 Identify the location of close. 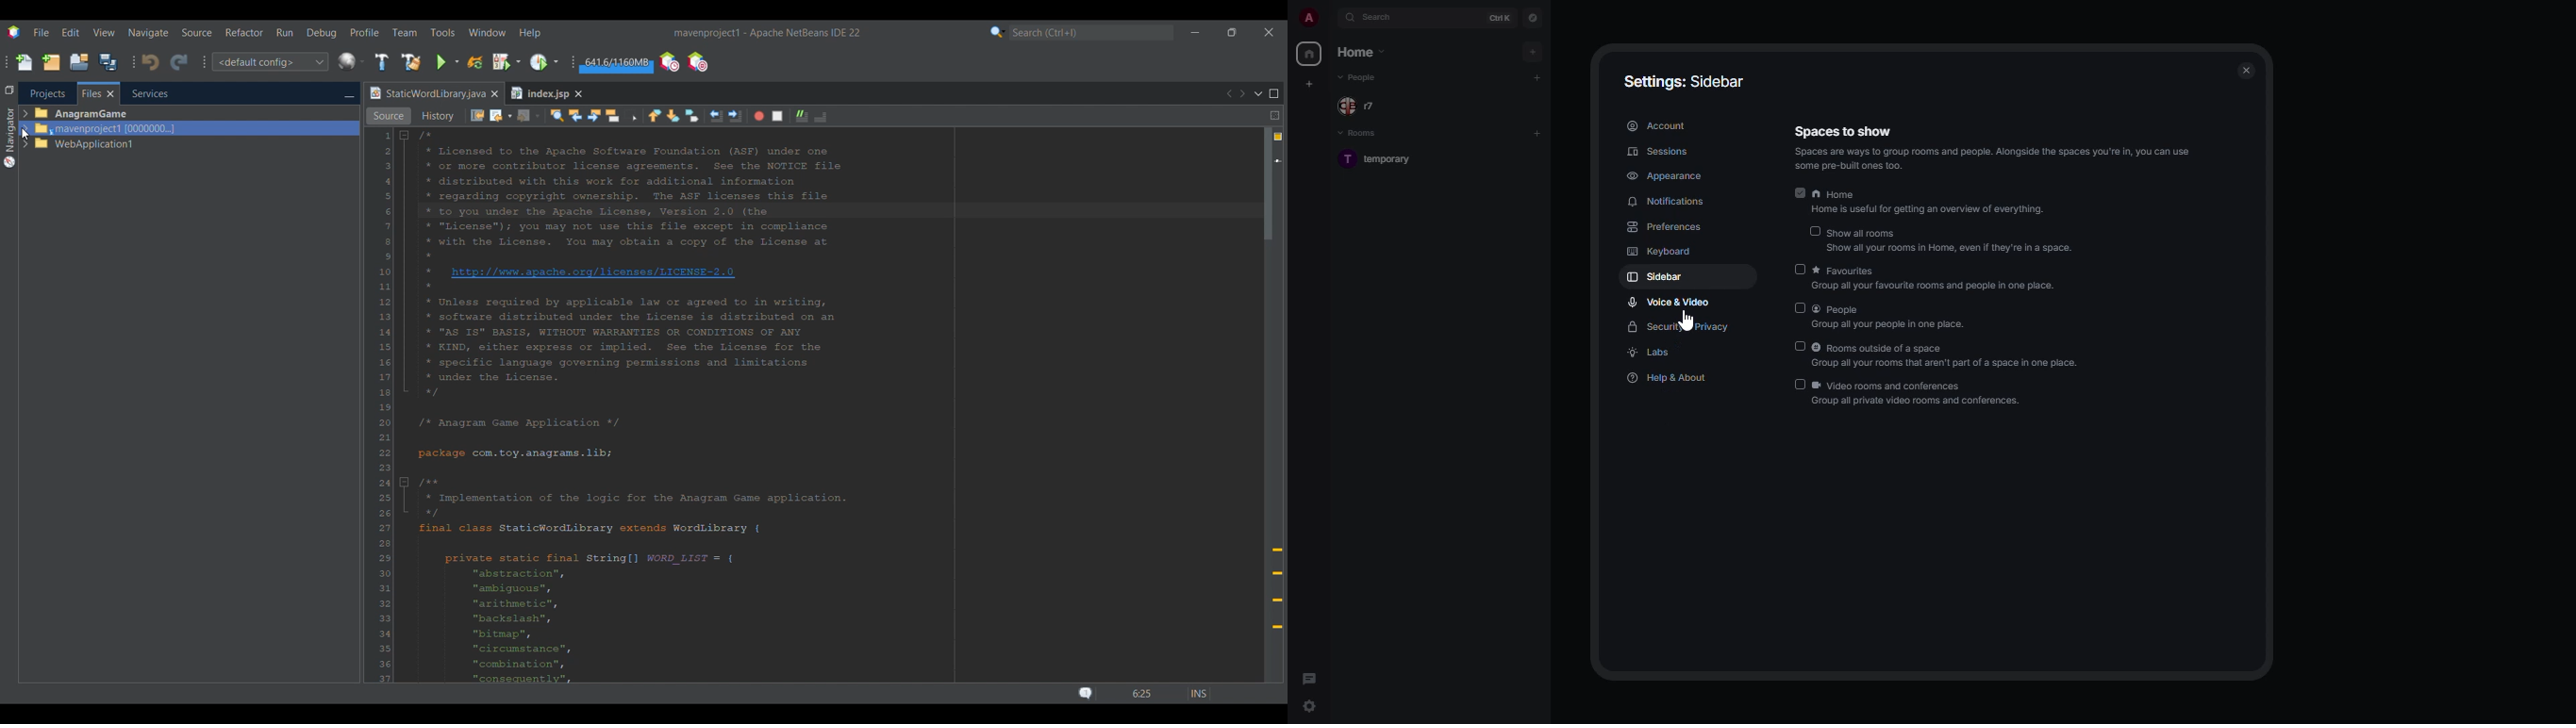
(2244, 70).